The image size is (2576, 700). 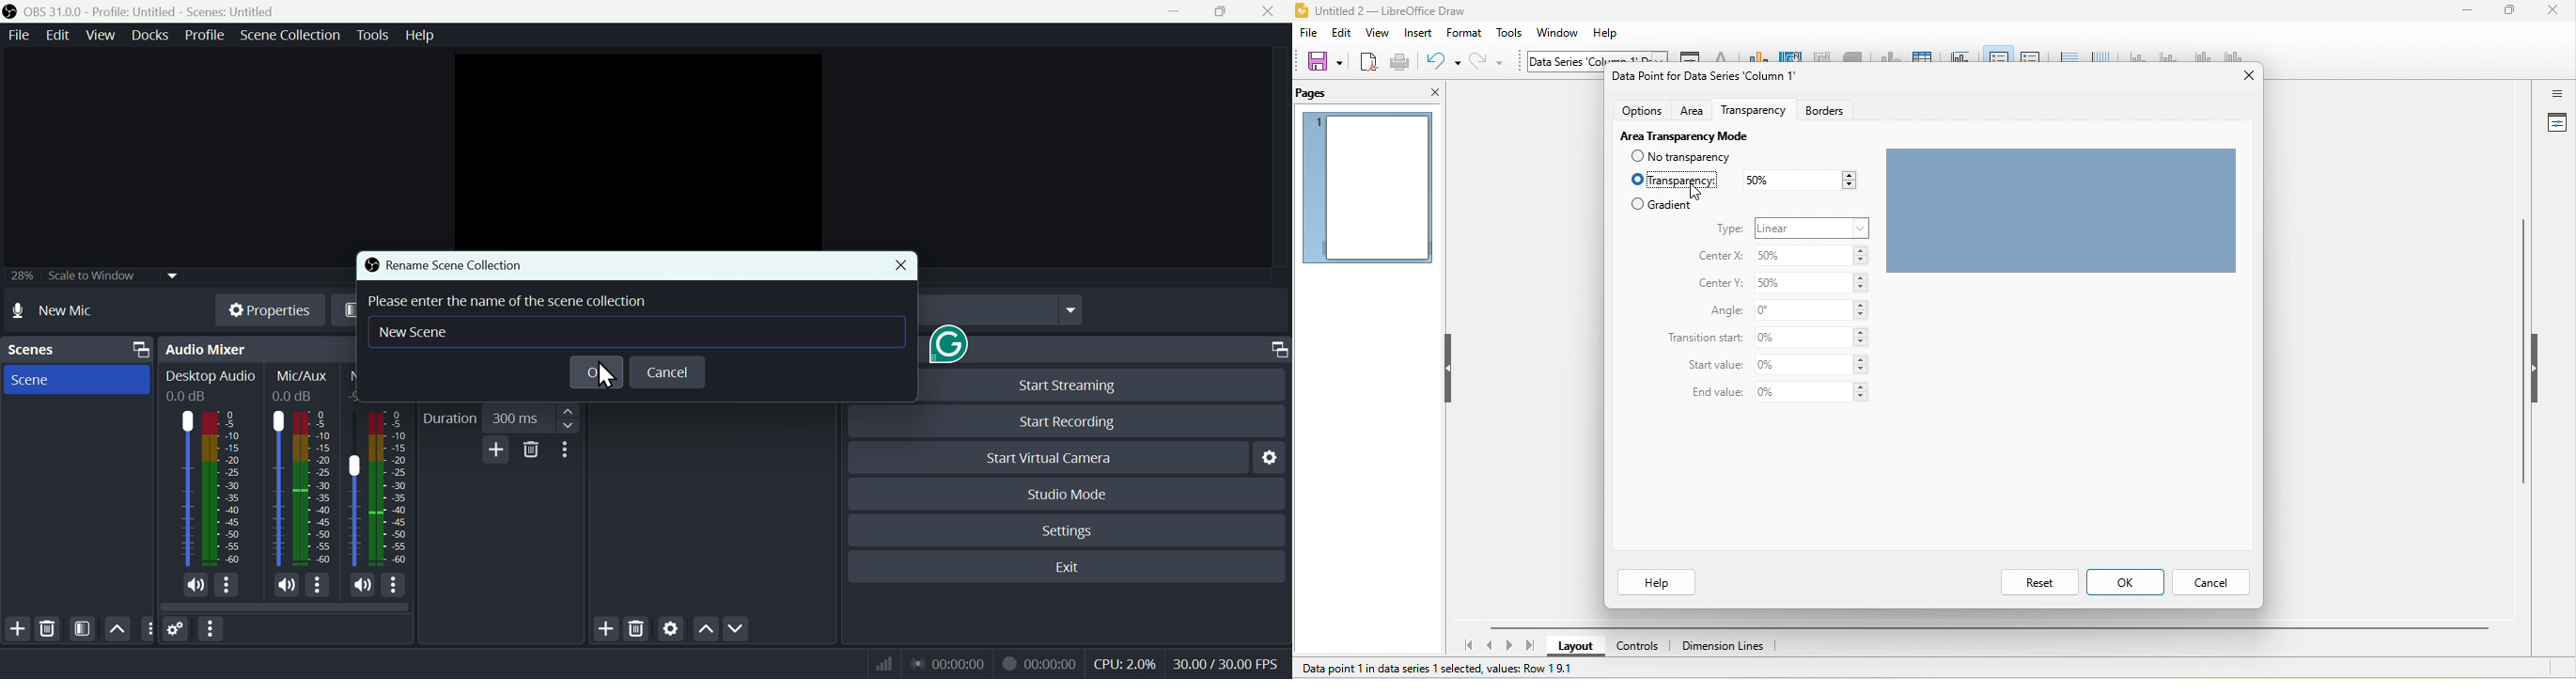 What do you see at coordinates (1756, 55) in the screenshot?
I see `change chart` at bounding box center [1756, 55].